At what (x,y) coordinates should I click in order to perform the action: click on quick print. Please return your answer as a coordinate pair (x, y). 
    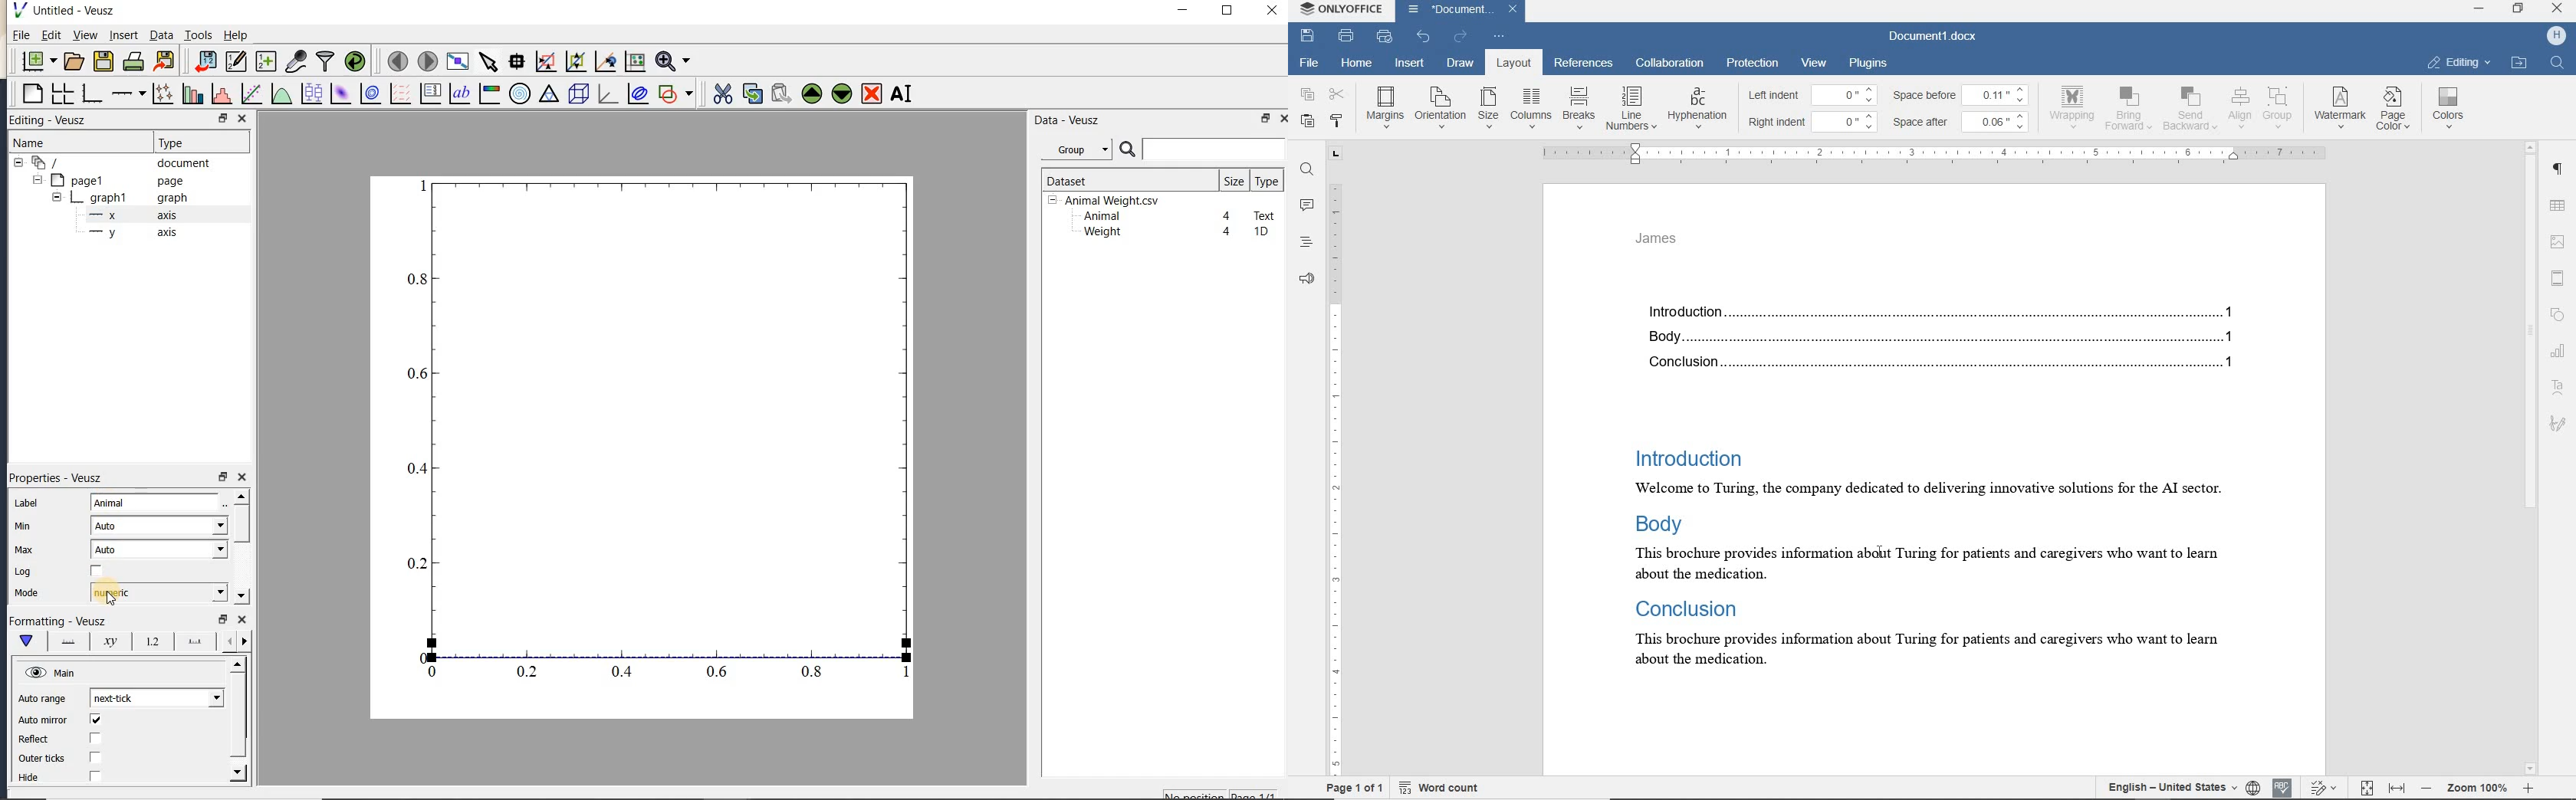
    Looking at the image, I should click on (1385, 38).